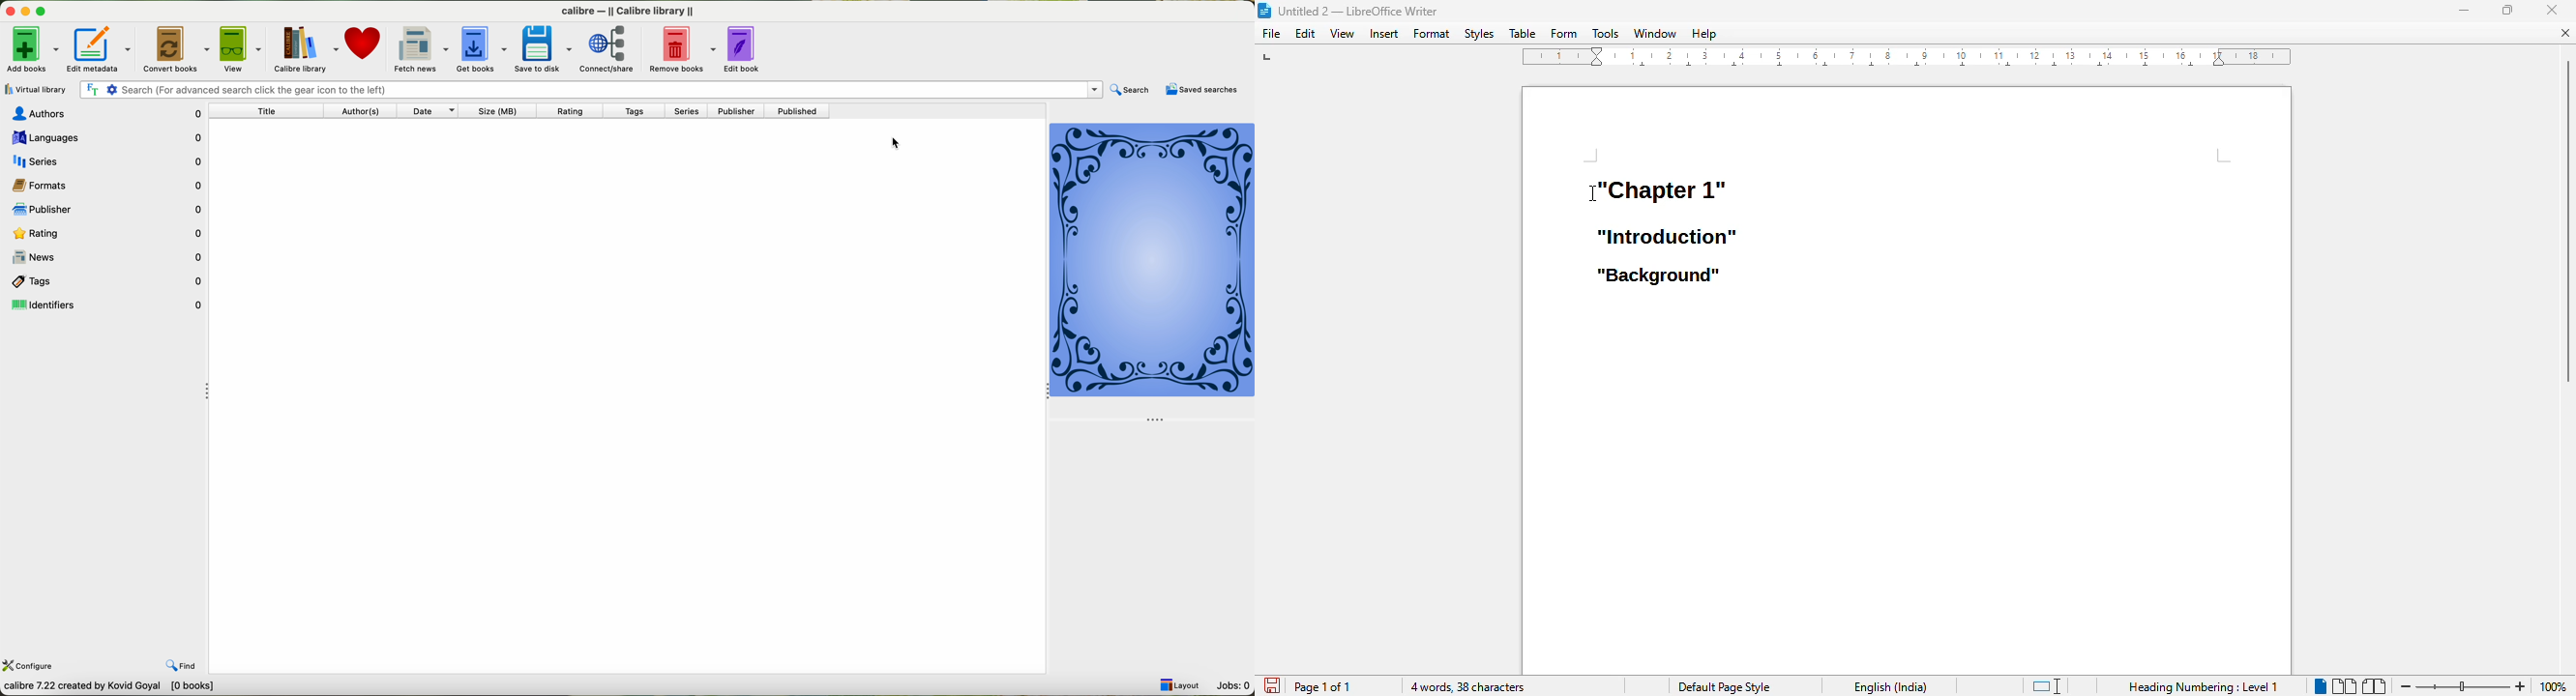 The image size is (2576, 700). I want to click on close document, so click(2564, 33).